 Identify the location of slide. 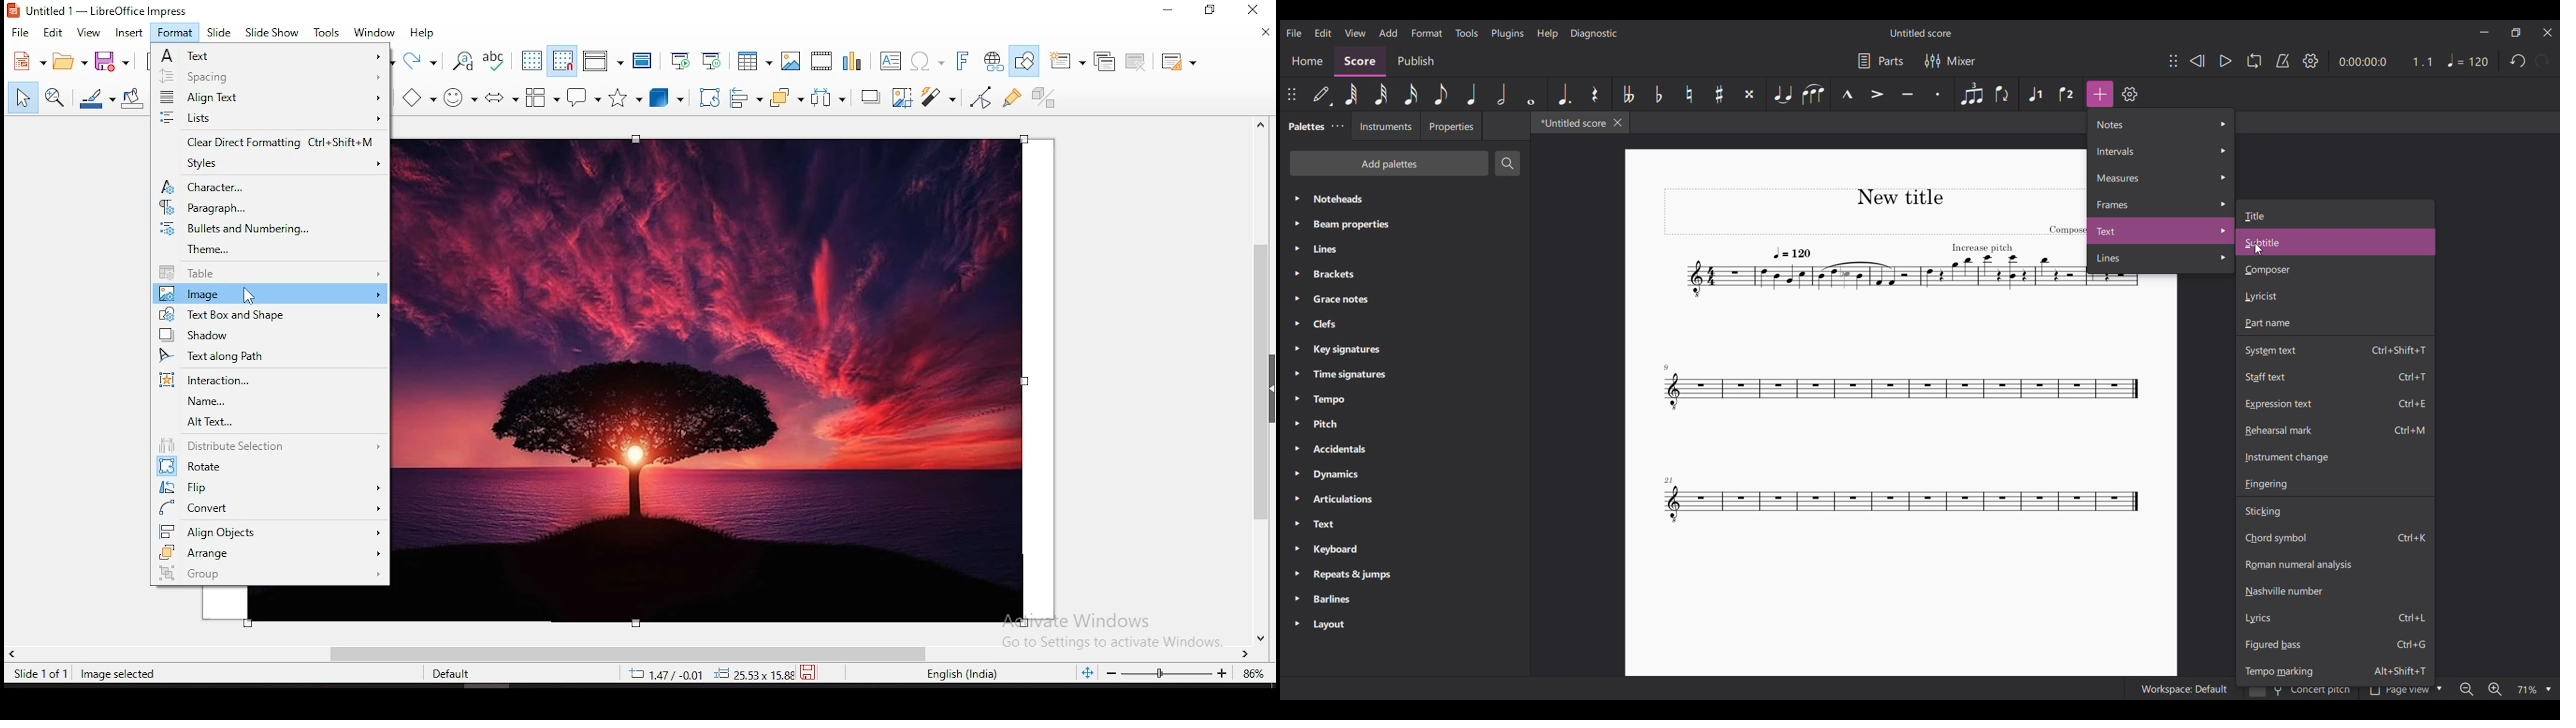
(220, 32).